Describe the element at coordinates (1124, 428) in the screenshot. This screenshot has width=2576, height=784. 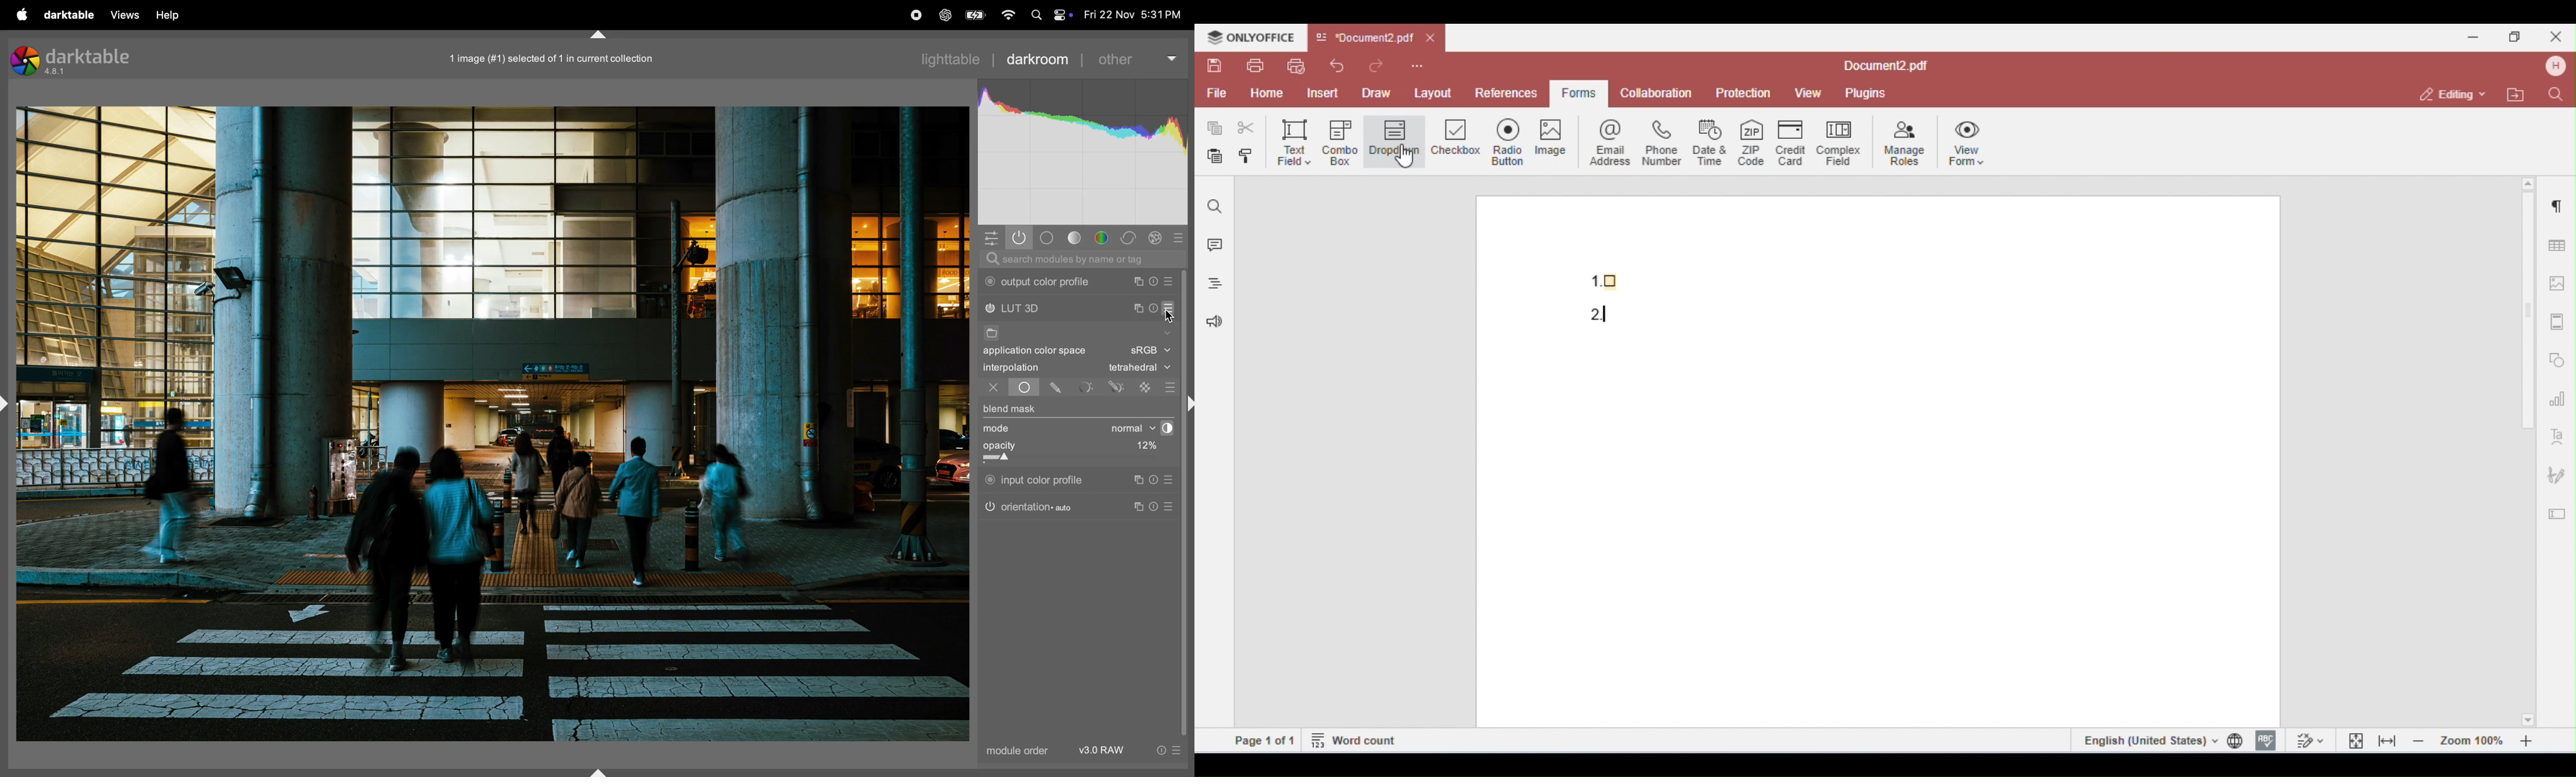
I see `normal` at that location.